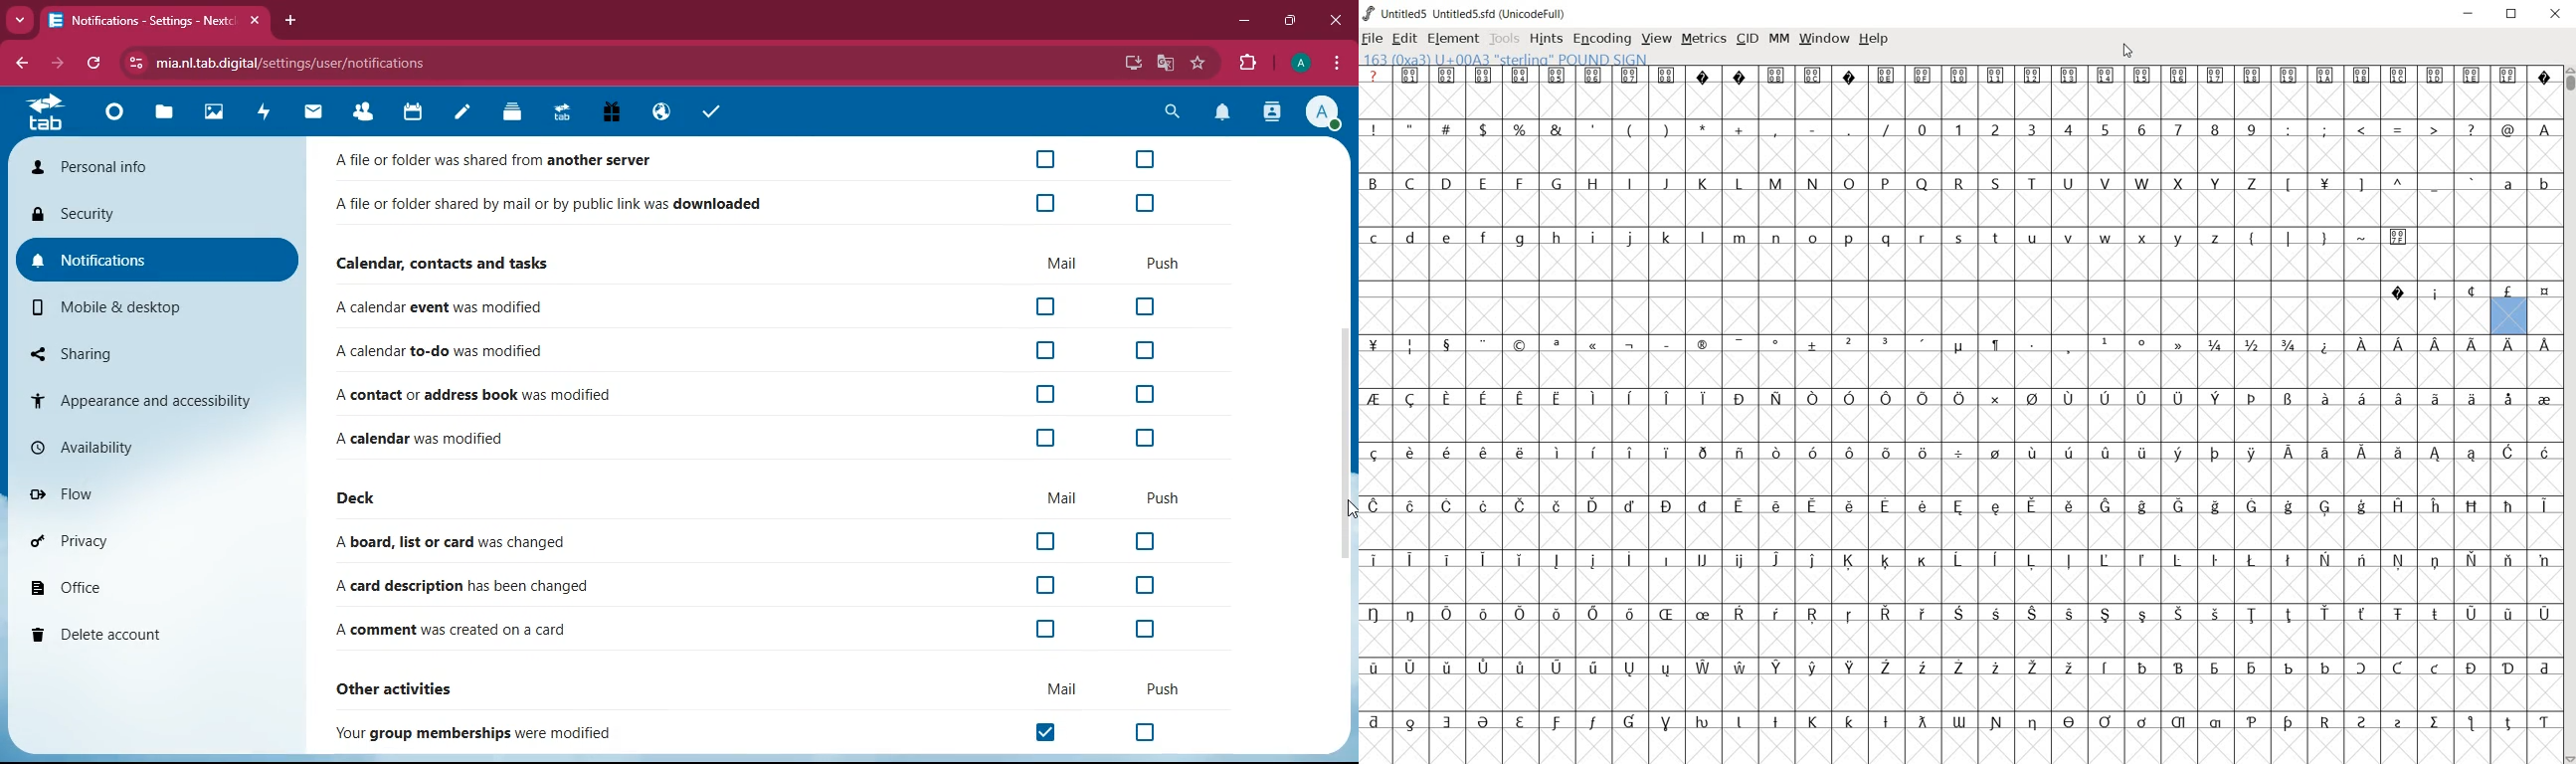 The height and width of the screenshot is (784, 2576). I want to click on mail, so click(1063, 262).